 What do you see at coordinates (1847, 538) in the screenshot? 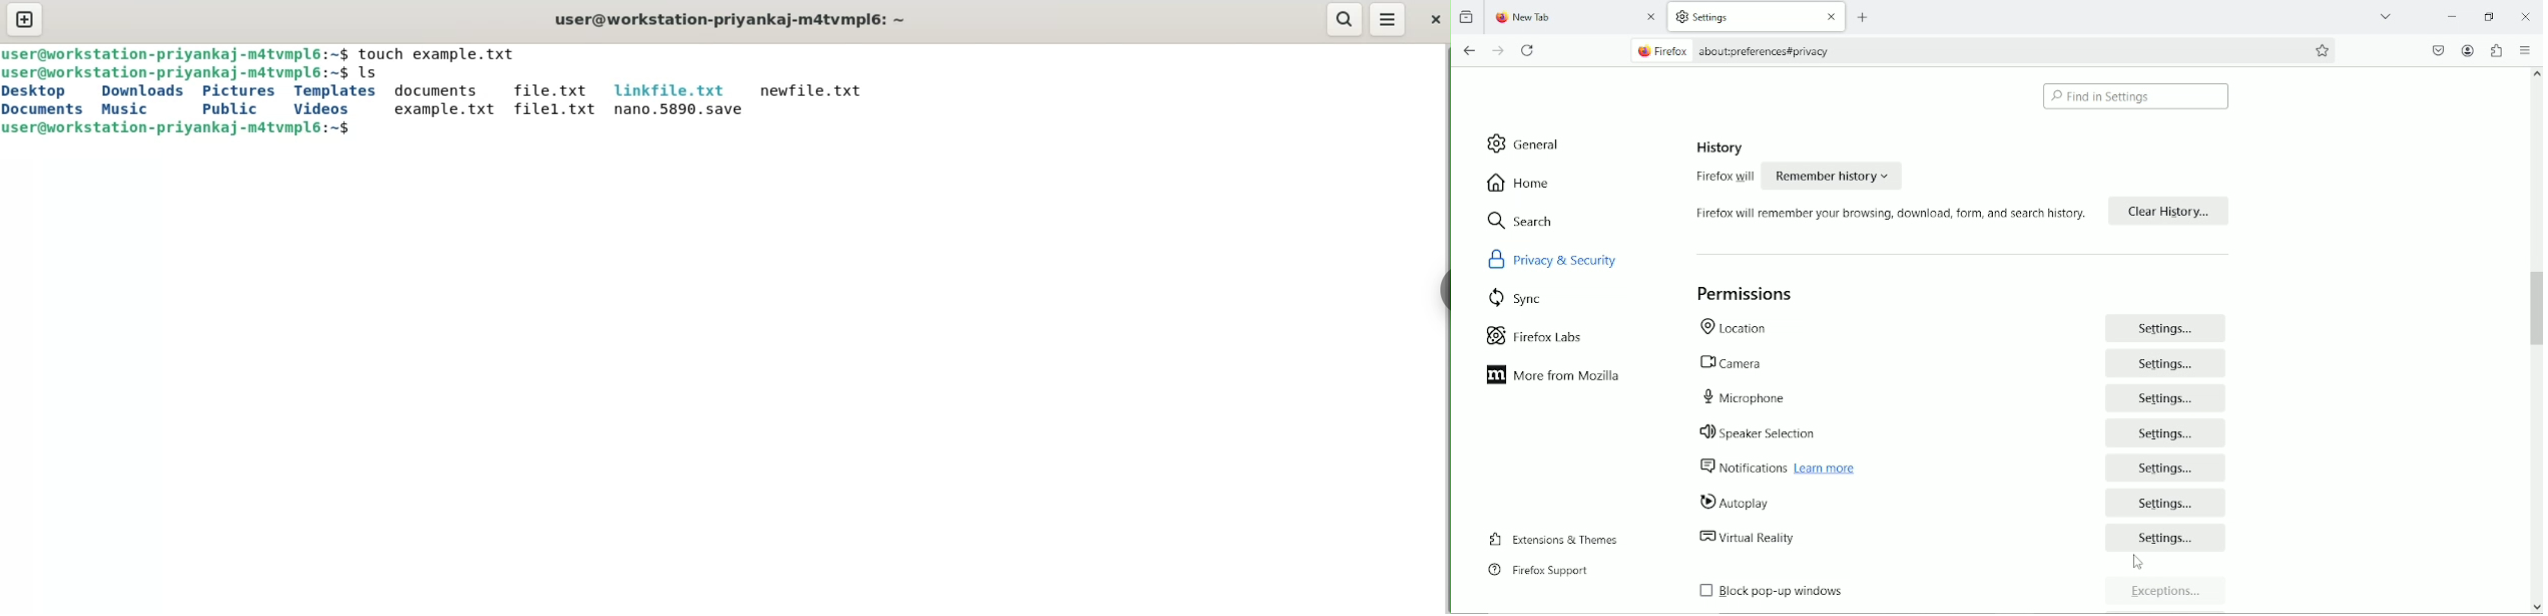
I see `virtual reality` at bounding box center [1847, 538].